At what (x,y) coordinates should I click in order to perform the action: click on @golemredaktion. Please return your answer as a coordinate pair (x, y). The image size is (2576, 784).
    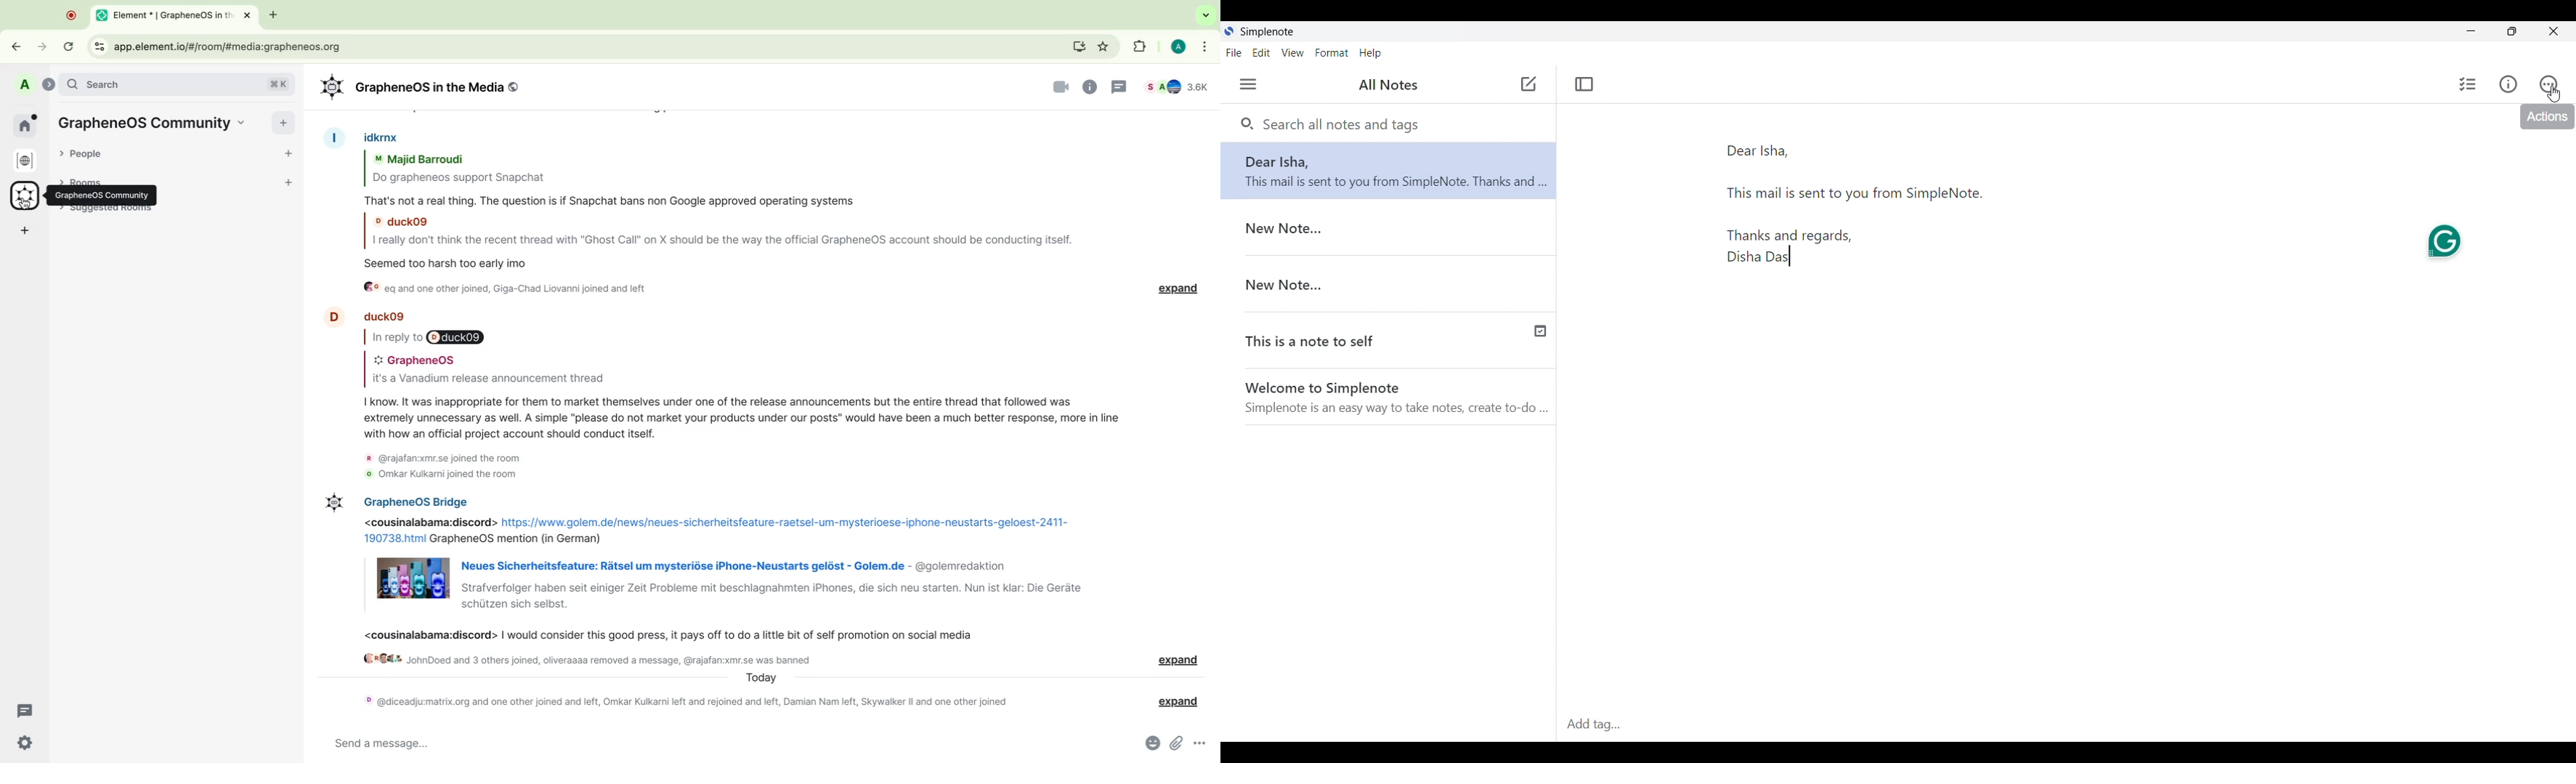
    Looking at the image, I should click on (960, 565).